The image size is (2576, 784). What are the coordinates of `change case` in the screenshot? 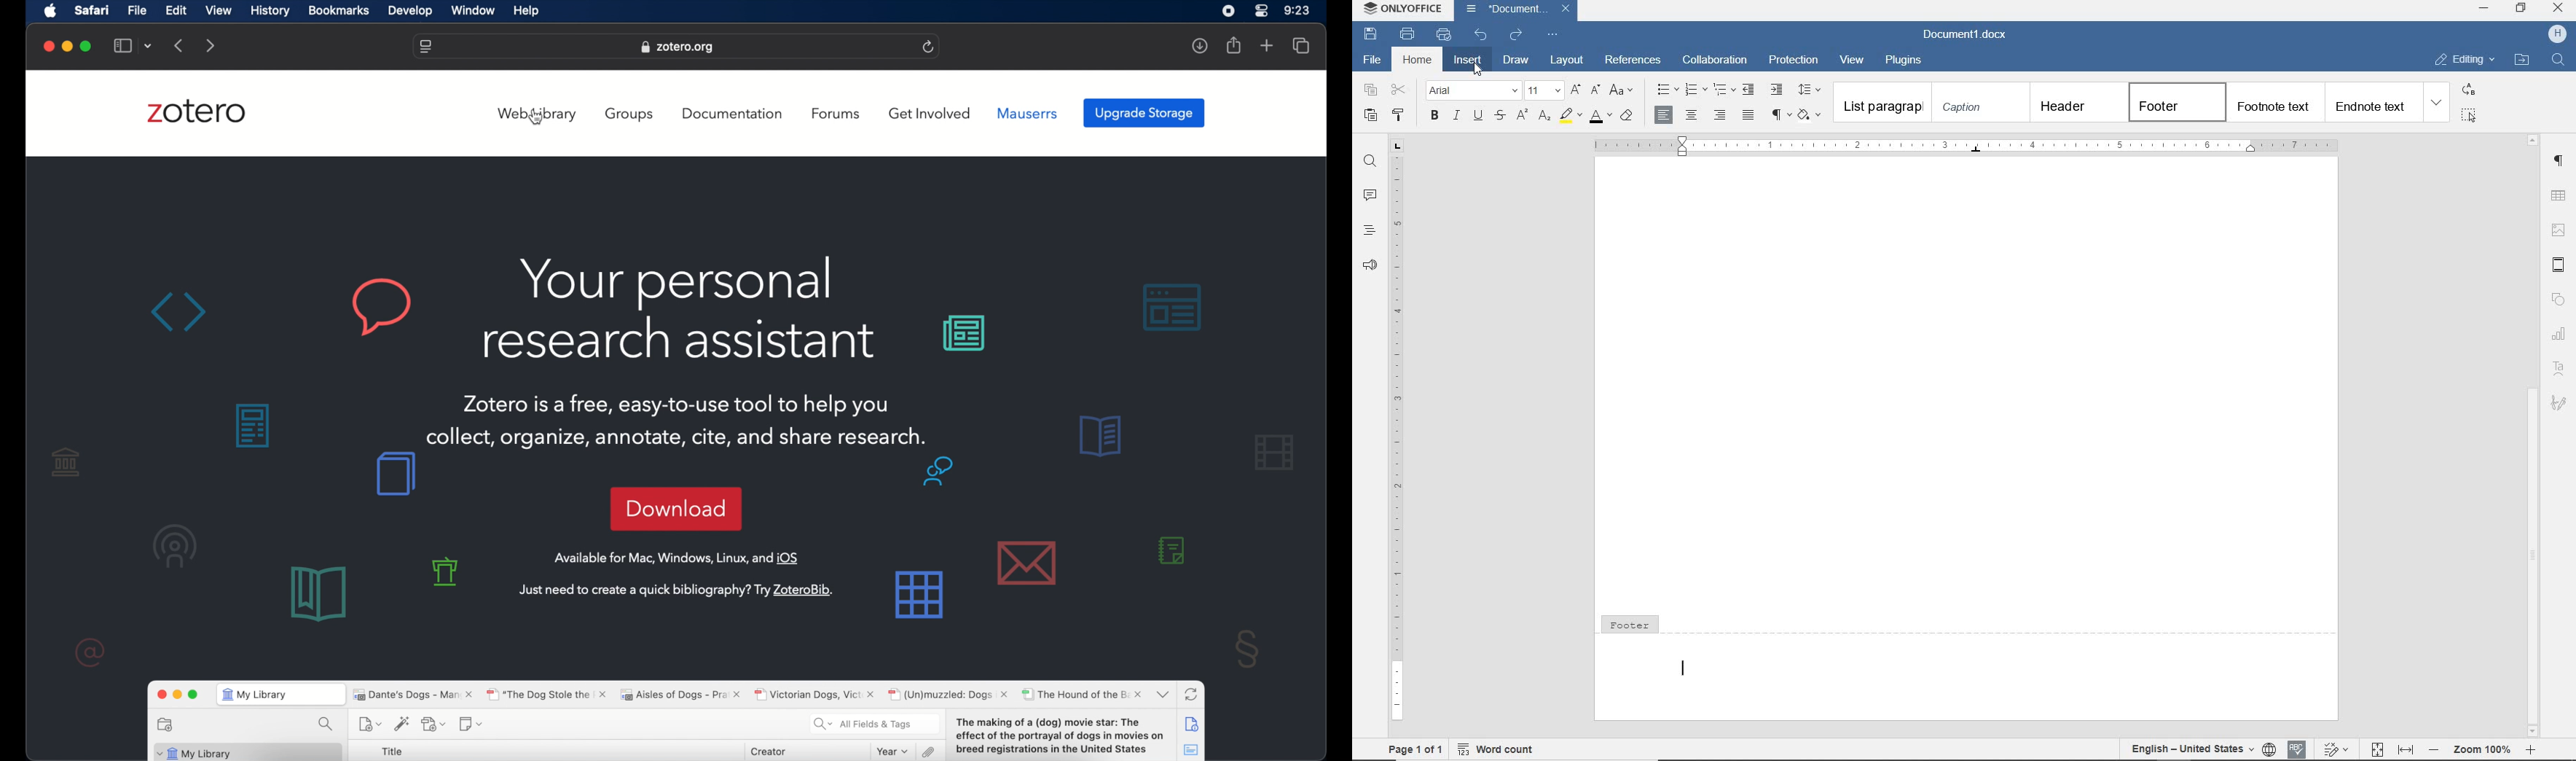 It's located at (1622, 92).